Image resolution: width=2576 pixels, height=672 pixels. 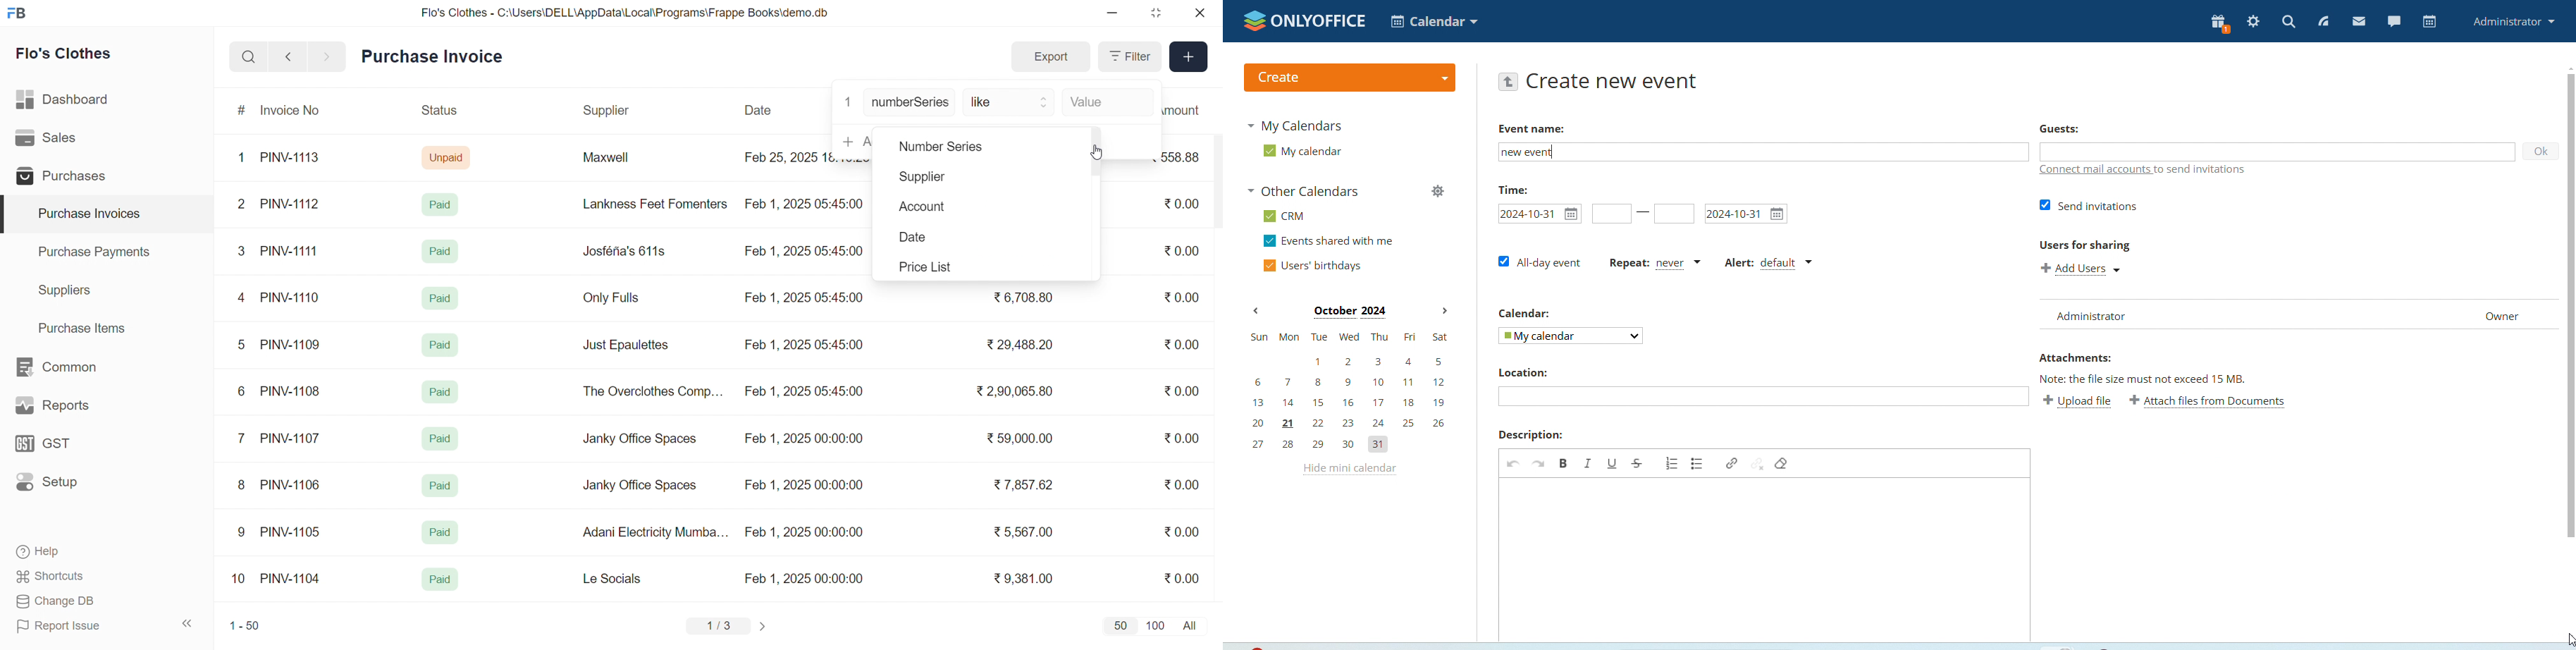 I want to click on Paid, so click(x=440, y=580).